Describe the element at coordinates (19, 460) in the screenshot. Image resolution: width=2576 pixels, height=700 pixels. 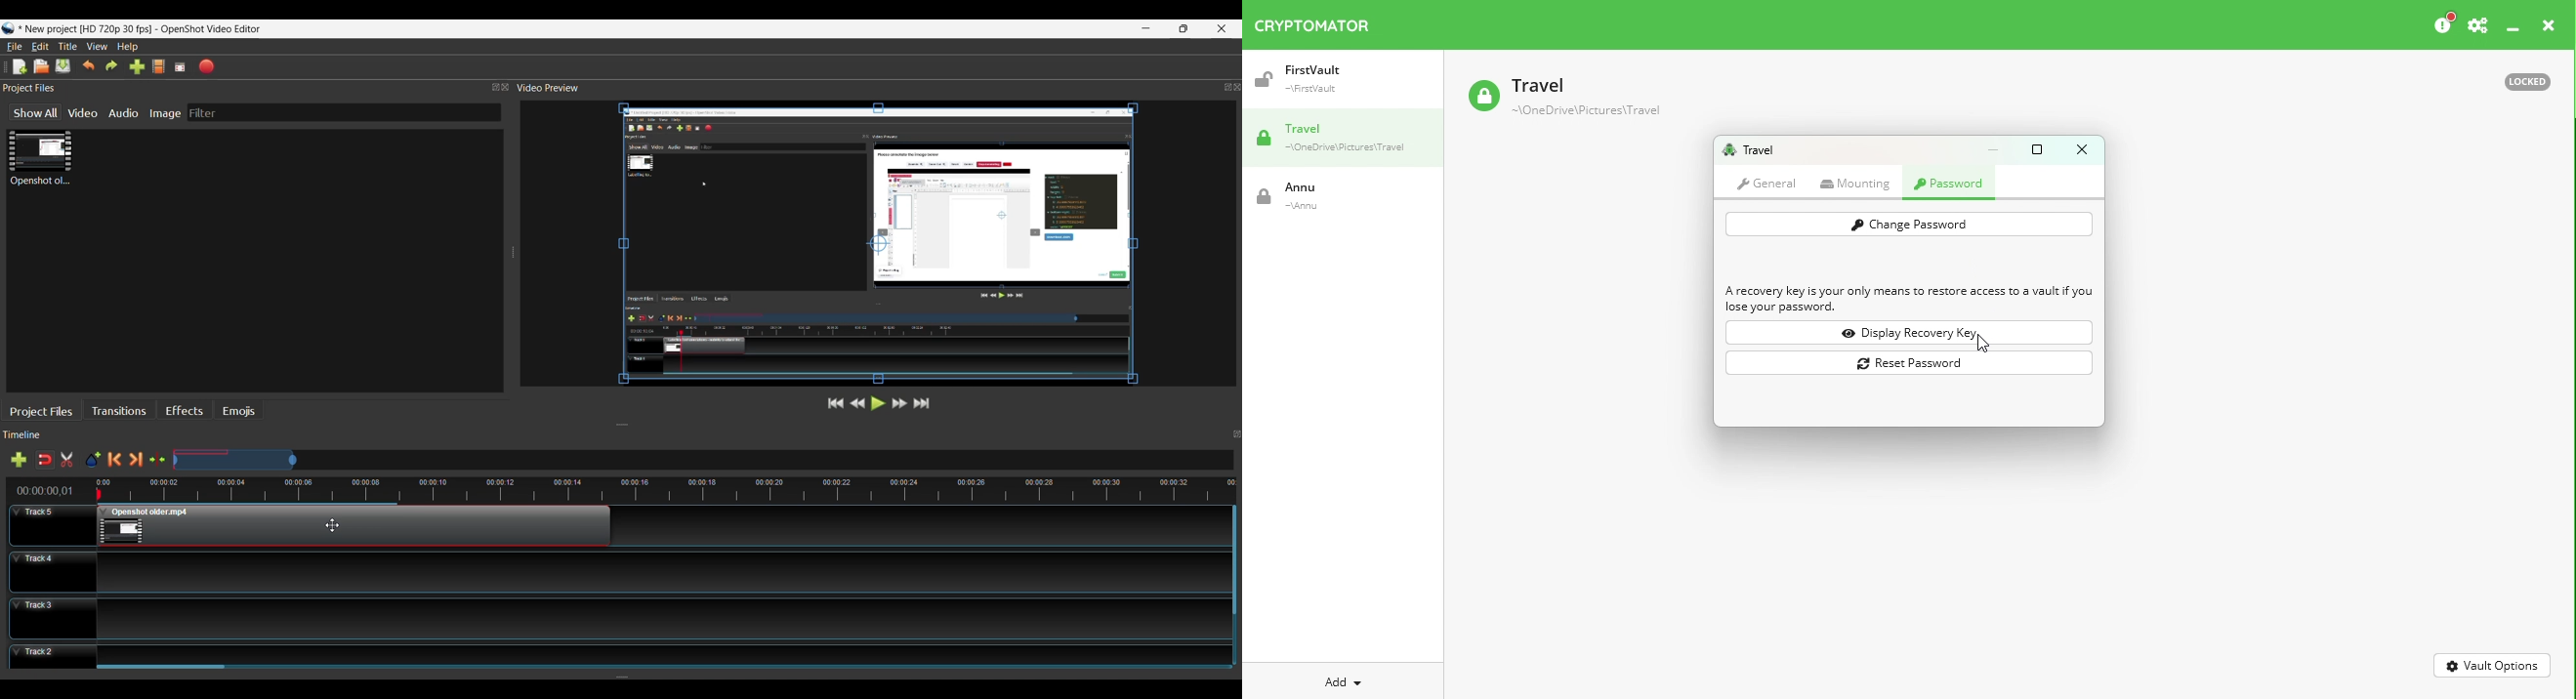
I see `Add Track` at that location.